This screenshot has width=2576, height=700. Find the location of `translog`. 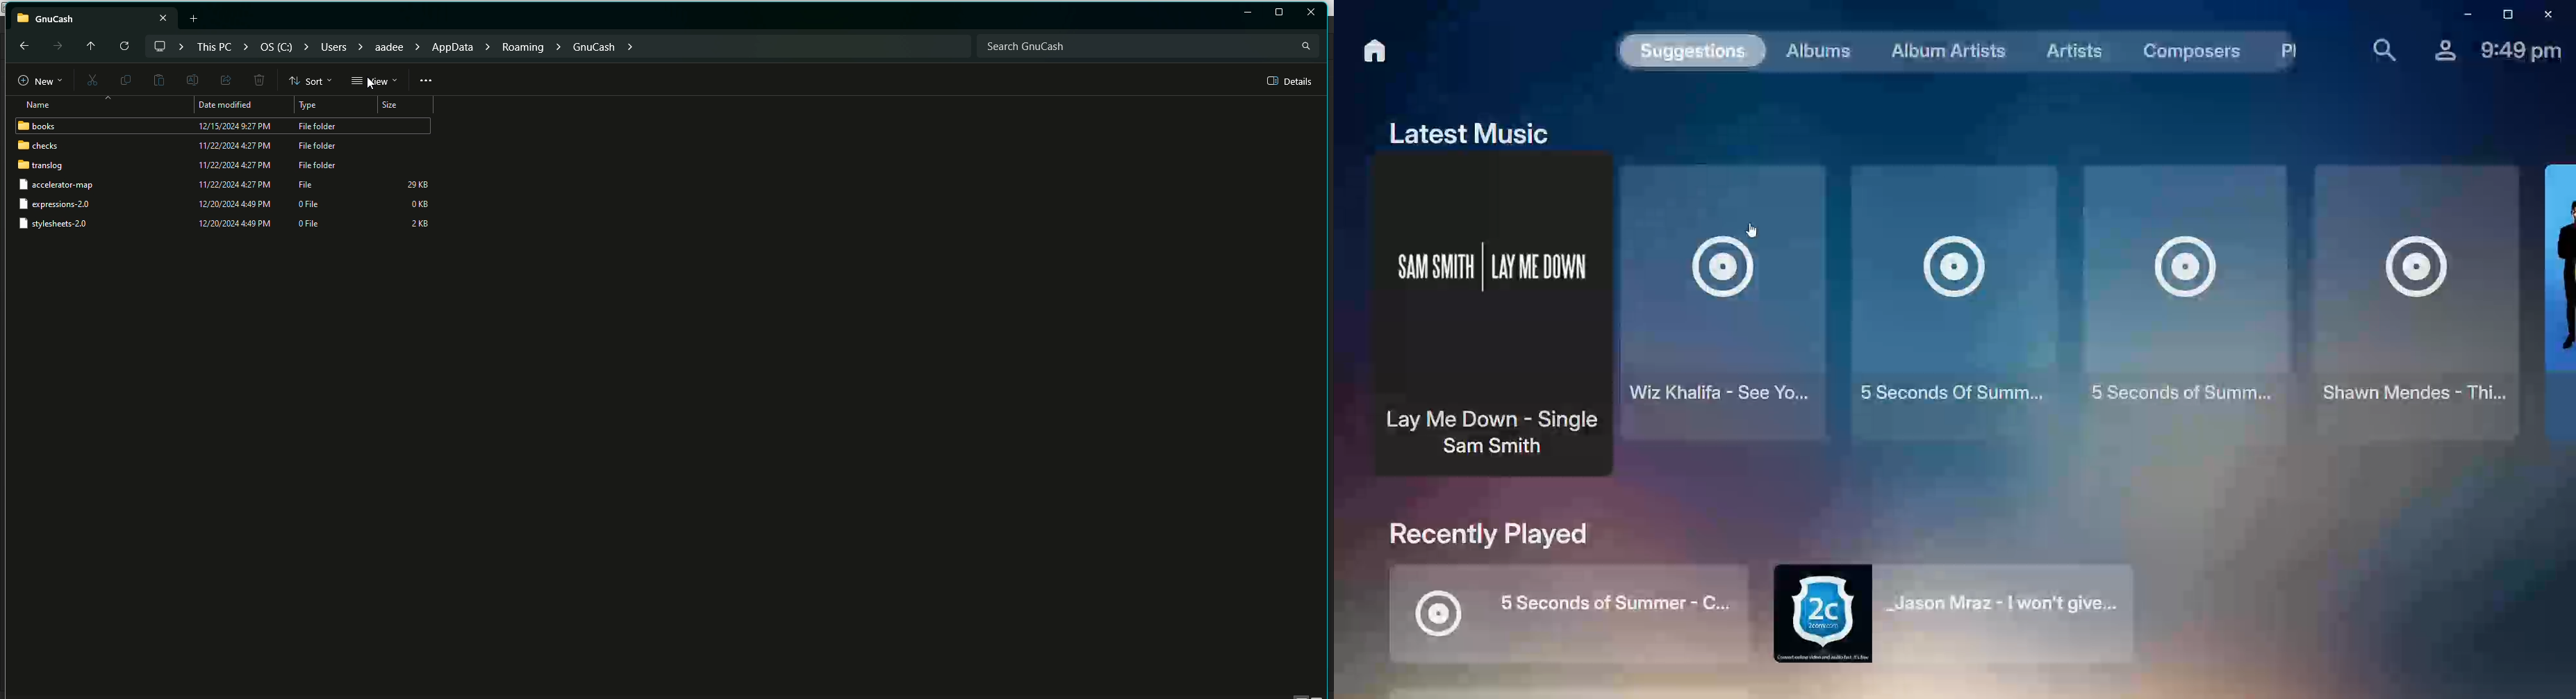

translog is located at coordinates (40, 167).